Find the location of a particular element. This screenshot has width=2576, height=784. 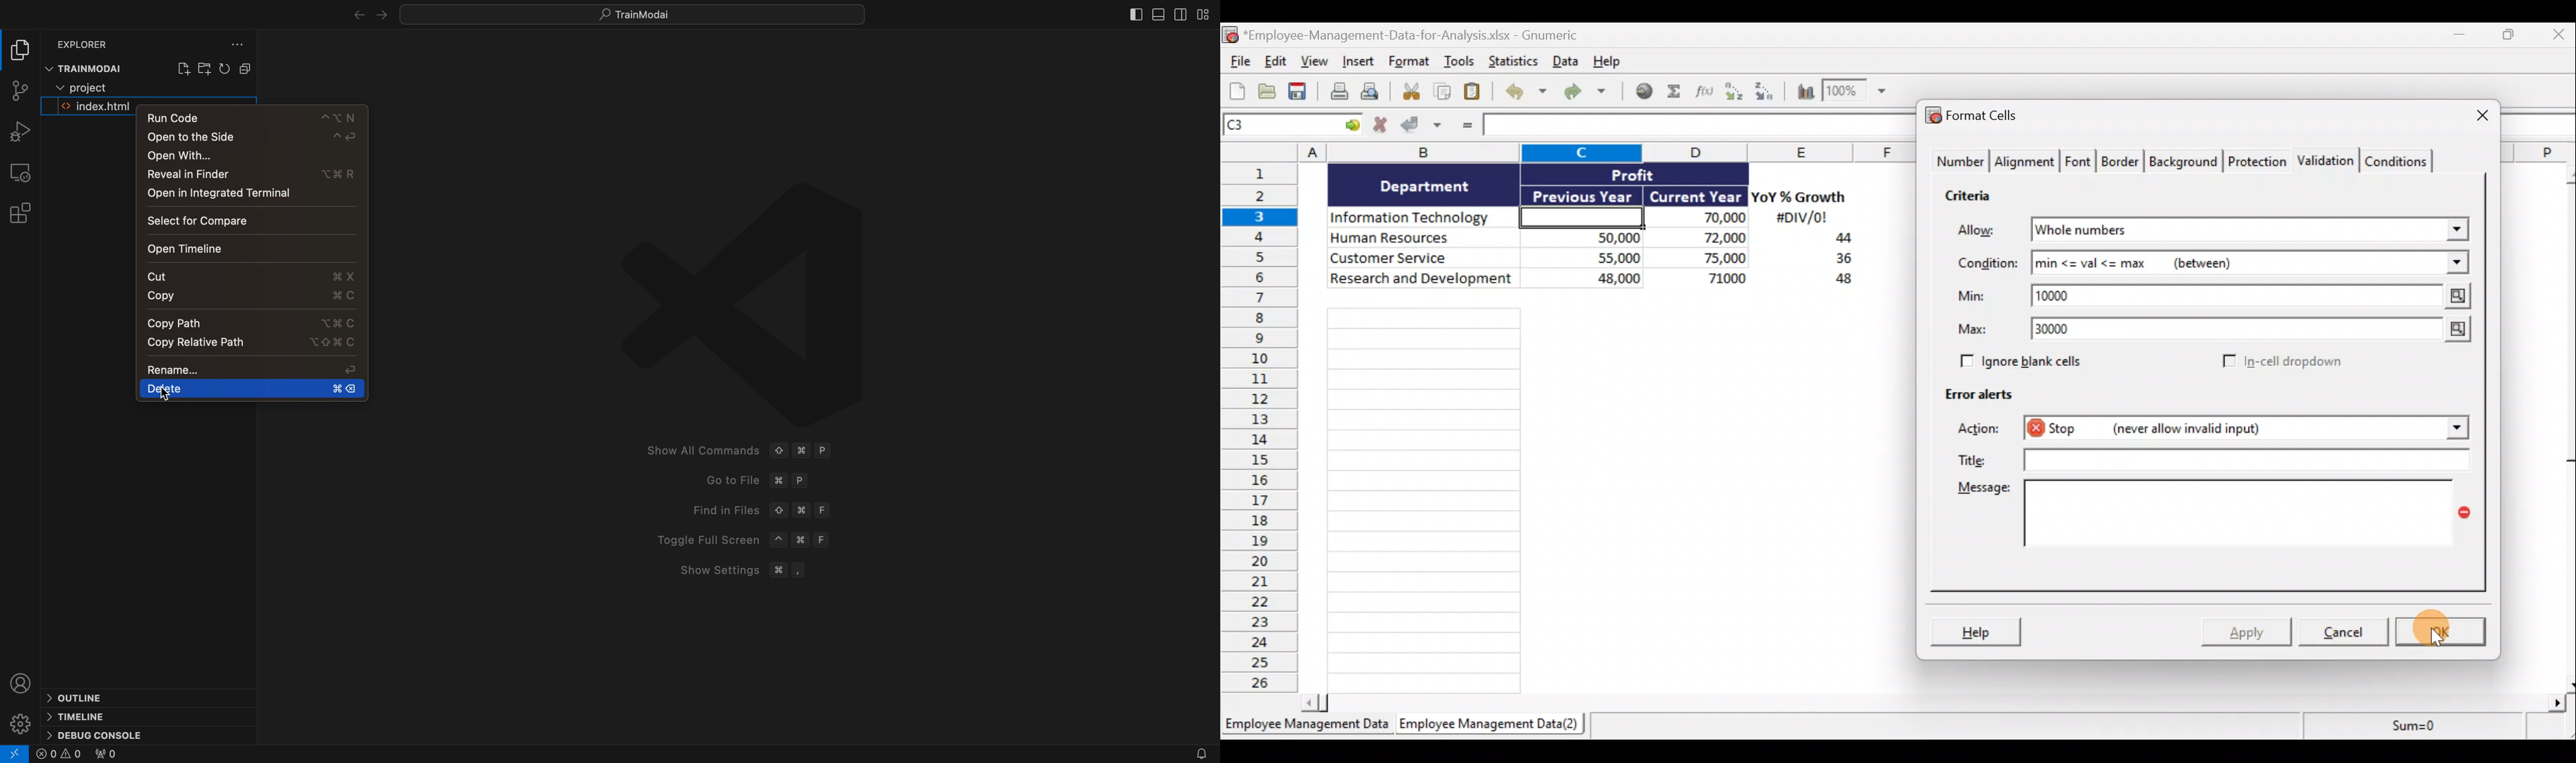

Border is located at coordinates (2122, 162).